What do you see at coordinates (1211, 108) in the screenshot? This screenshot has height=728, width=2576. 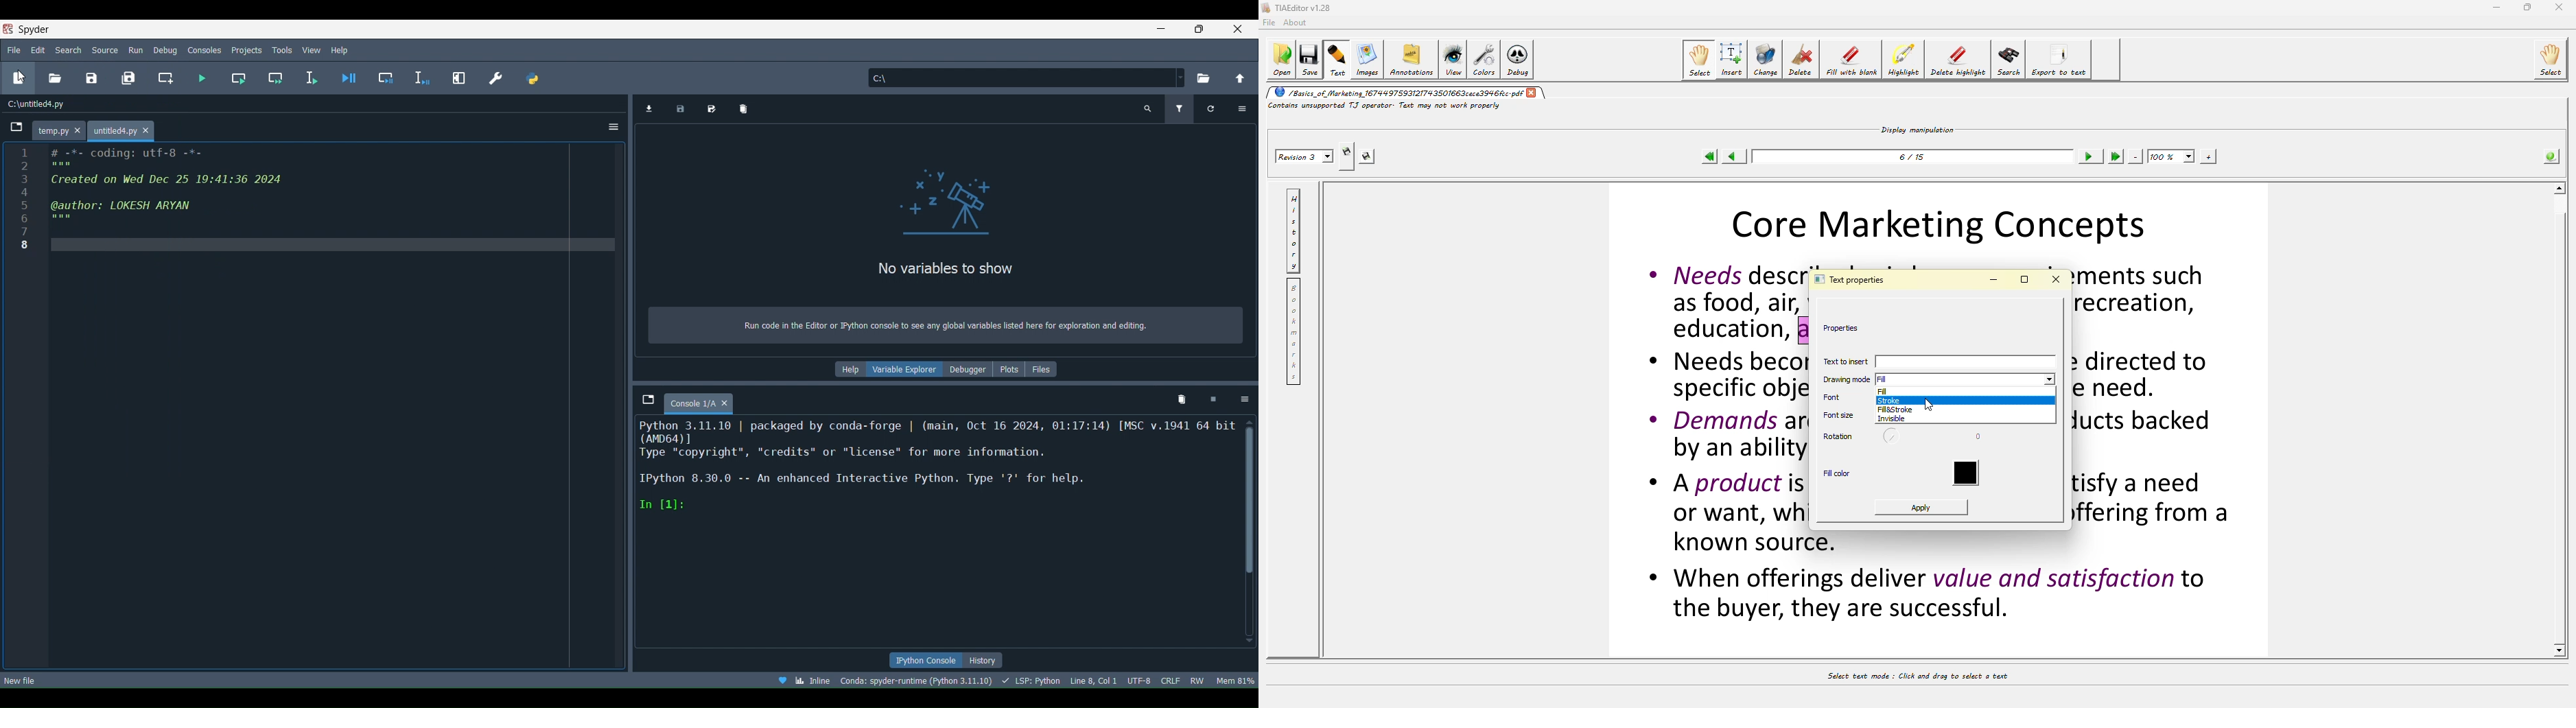 I see `Refresh variables (Ctrl + F)` at bounding box center [1211, 108].